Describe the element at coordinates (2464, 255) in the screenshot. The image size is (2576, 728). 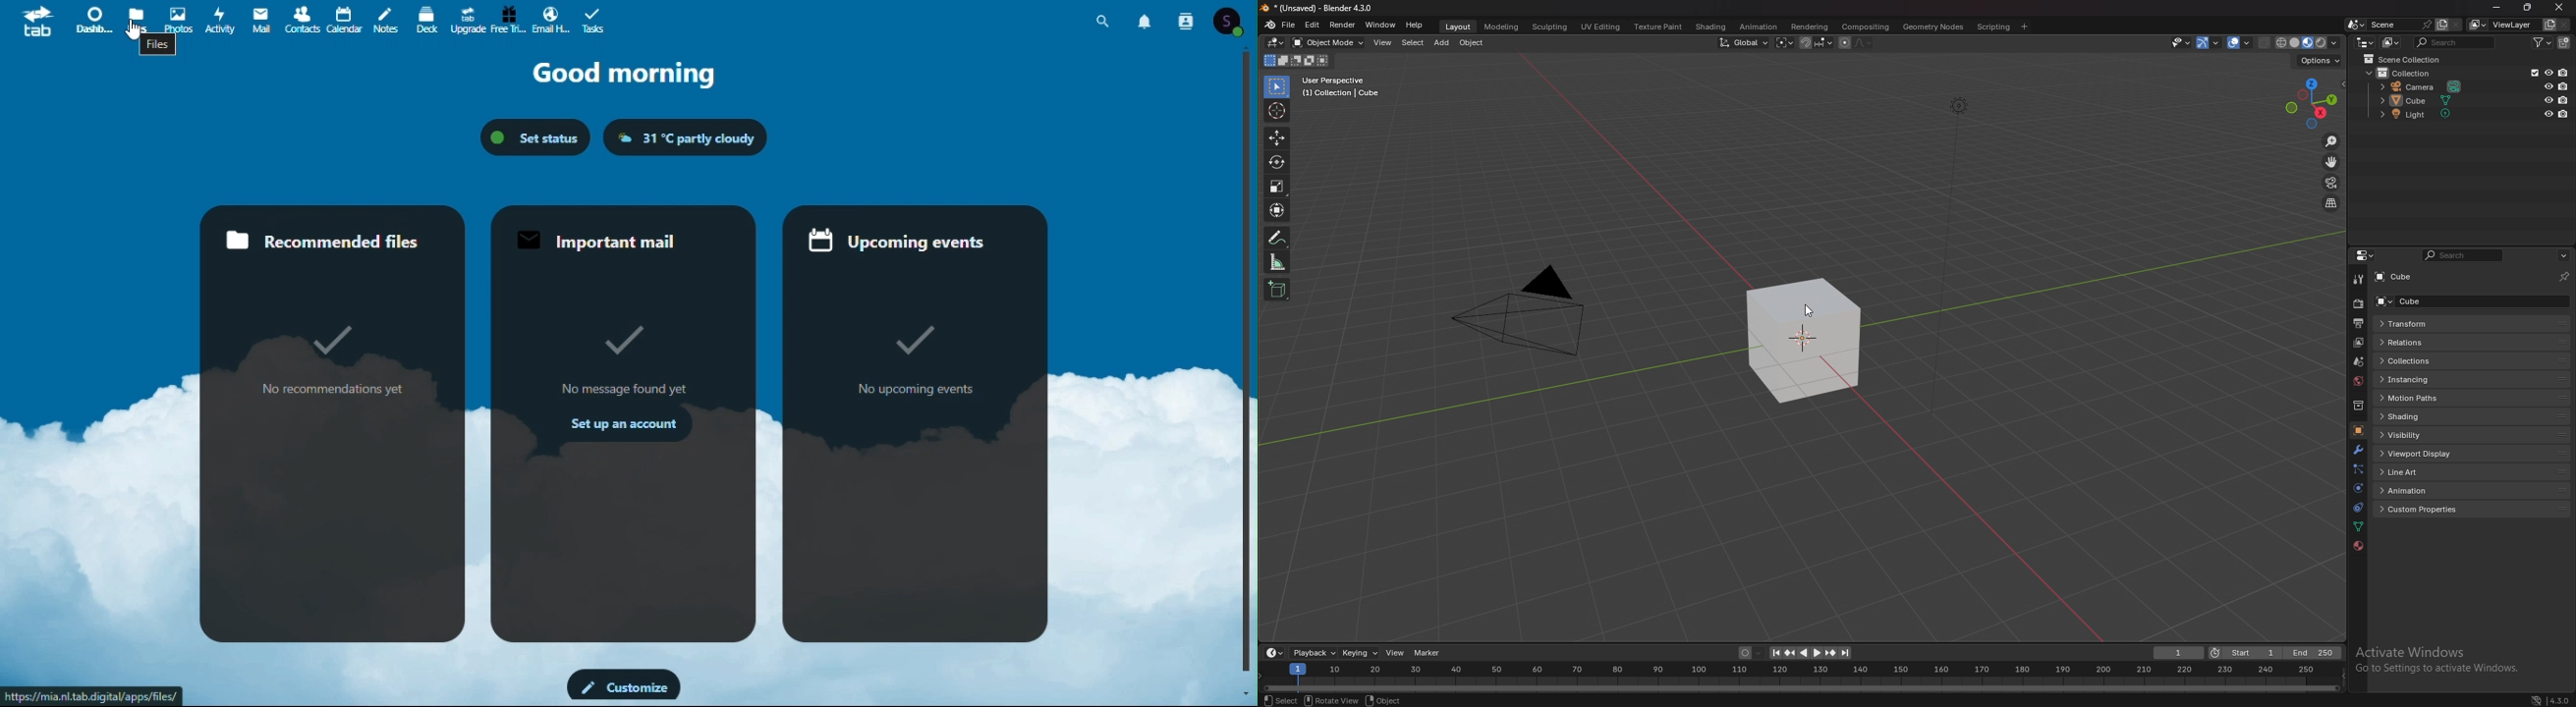
I see `search` at that location.